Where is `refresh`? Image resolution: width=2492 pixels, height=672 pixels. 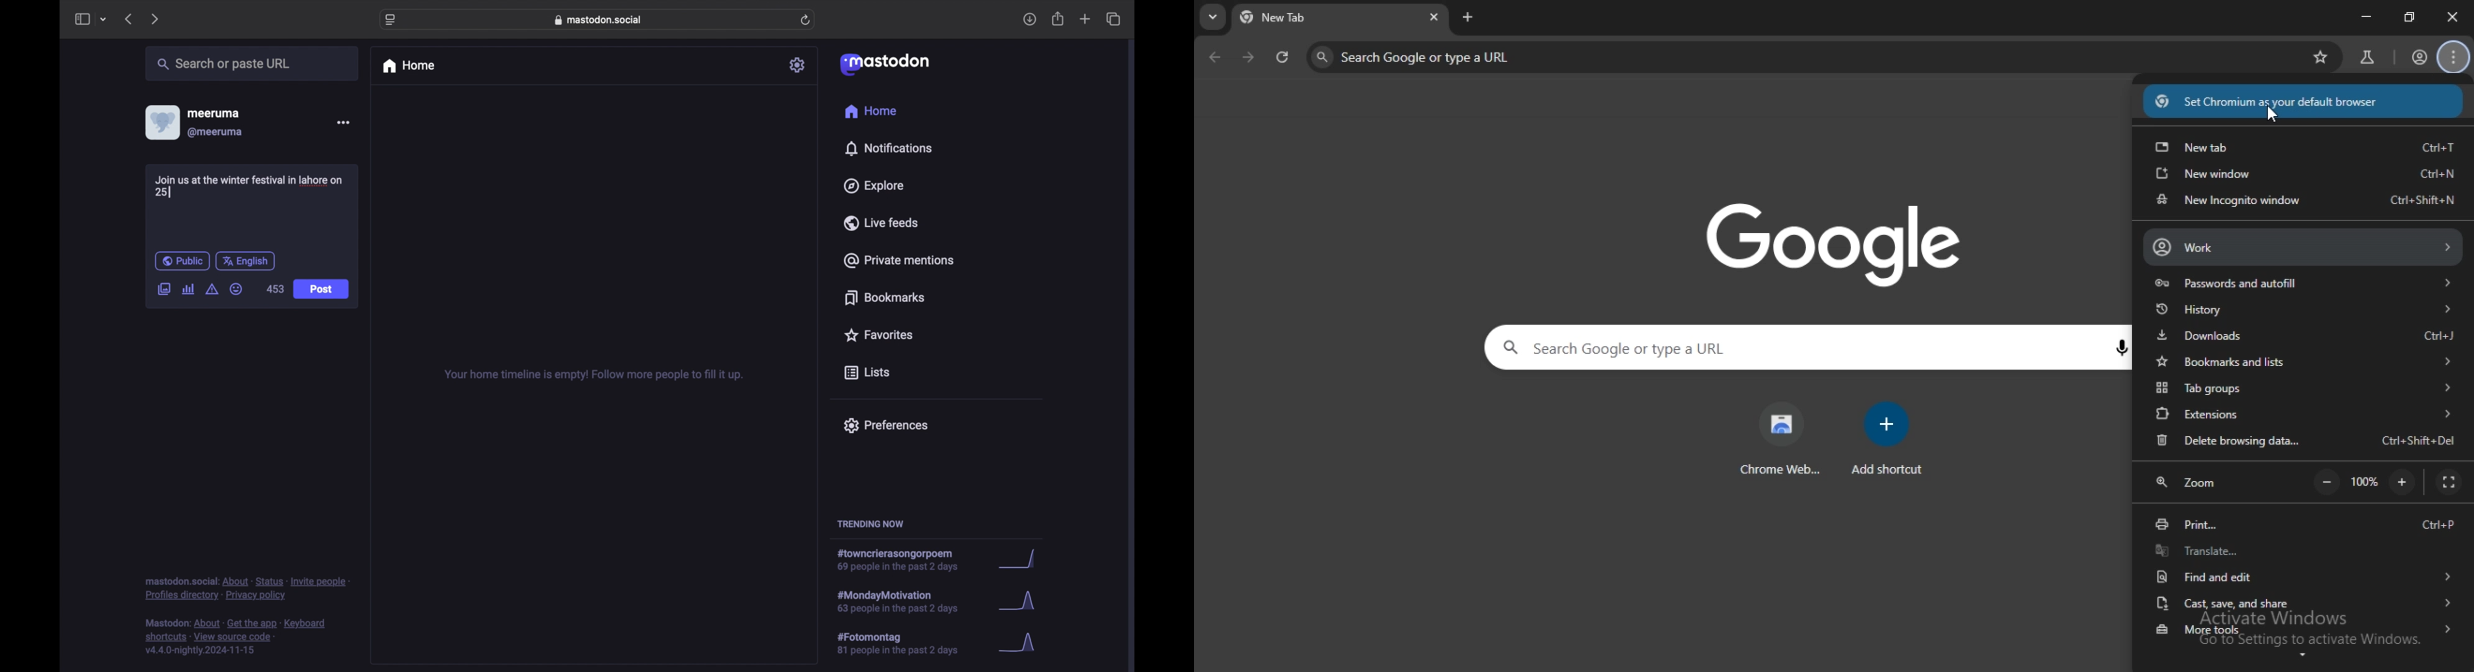
refresh is located at coordinates (807, 21).